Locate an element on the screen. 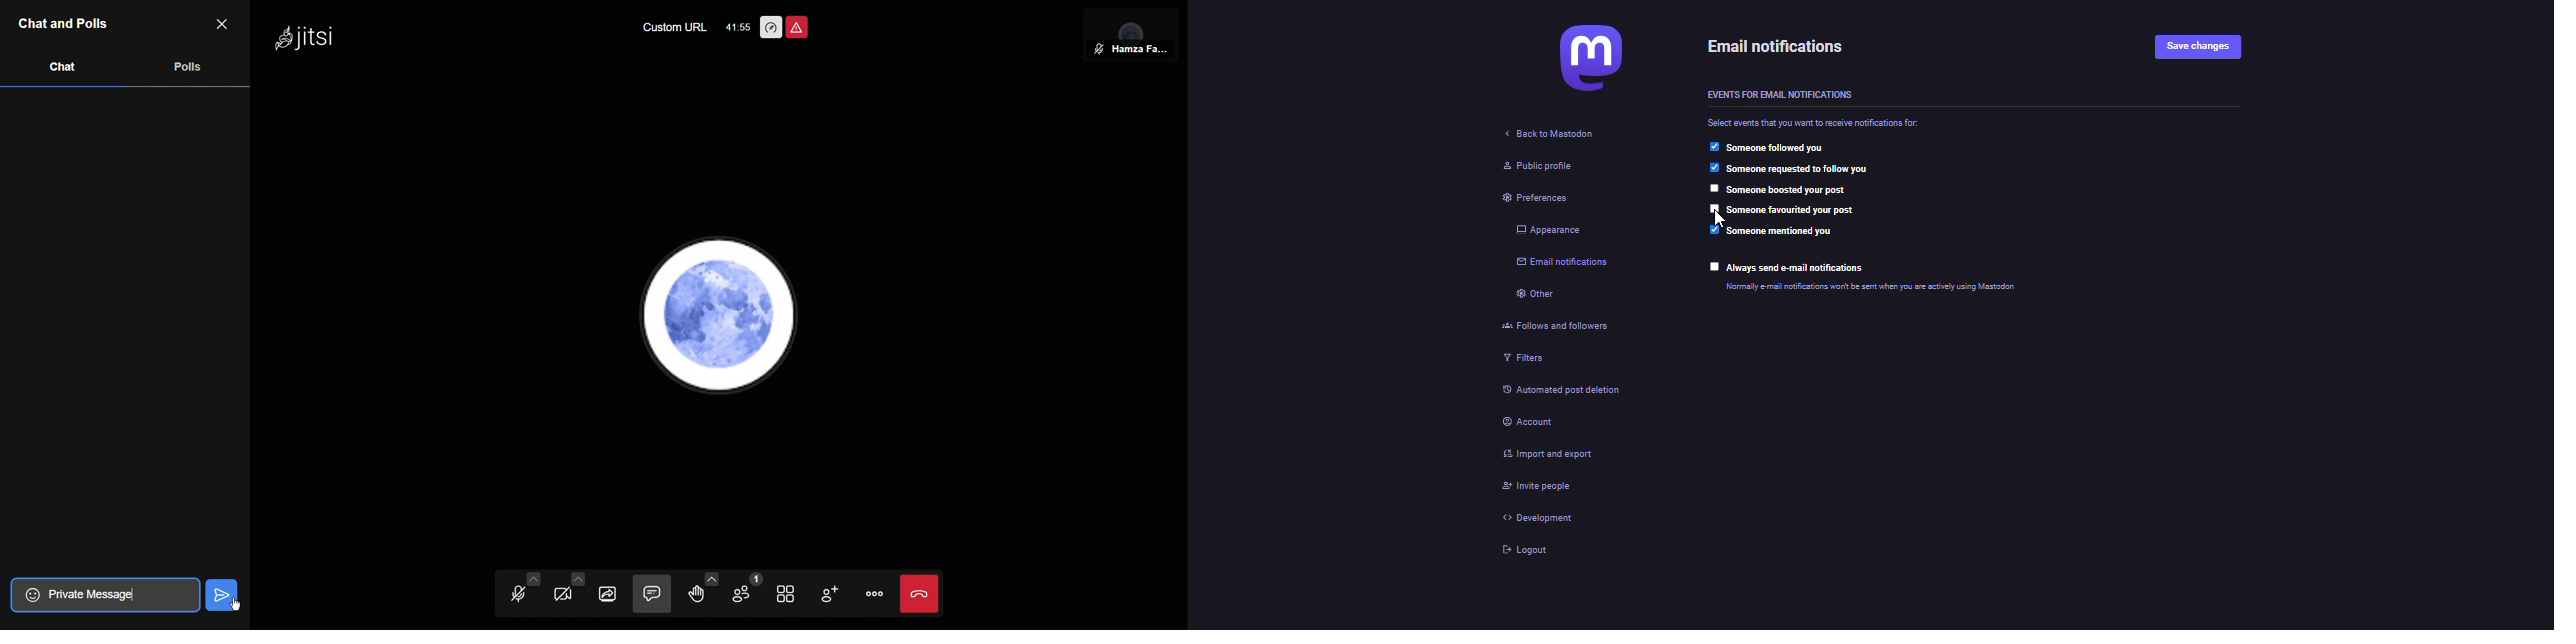 This screenshot has height=644, width=2576. mastodon is located at coordinates (1589, 56).